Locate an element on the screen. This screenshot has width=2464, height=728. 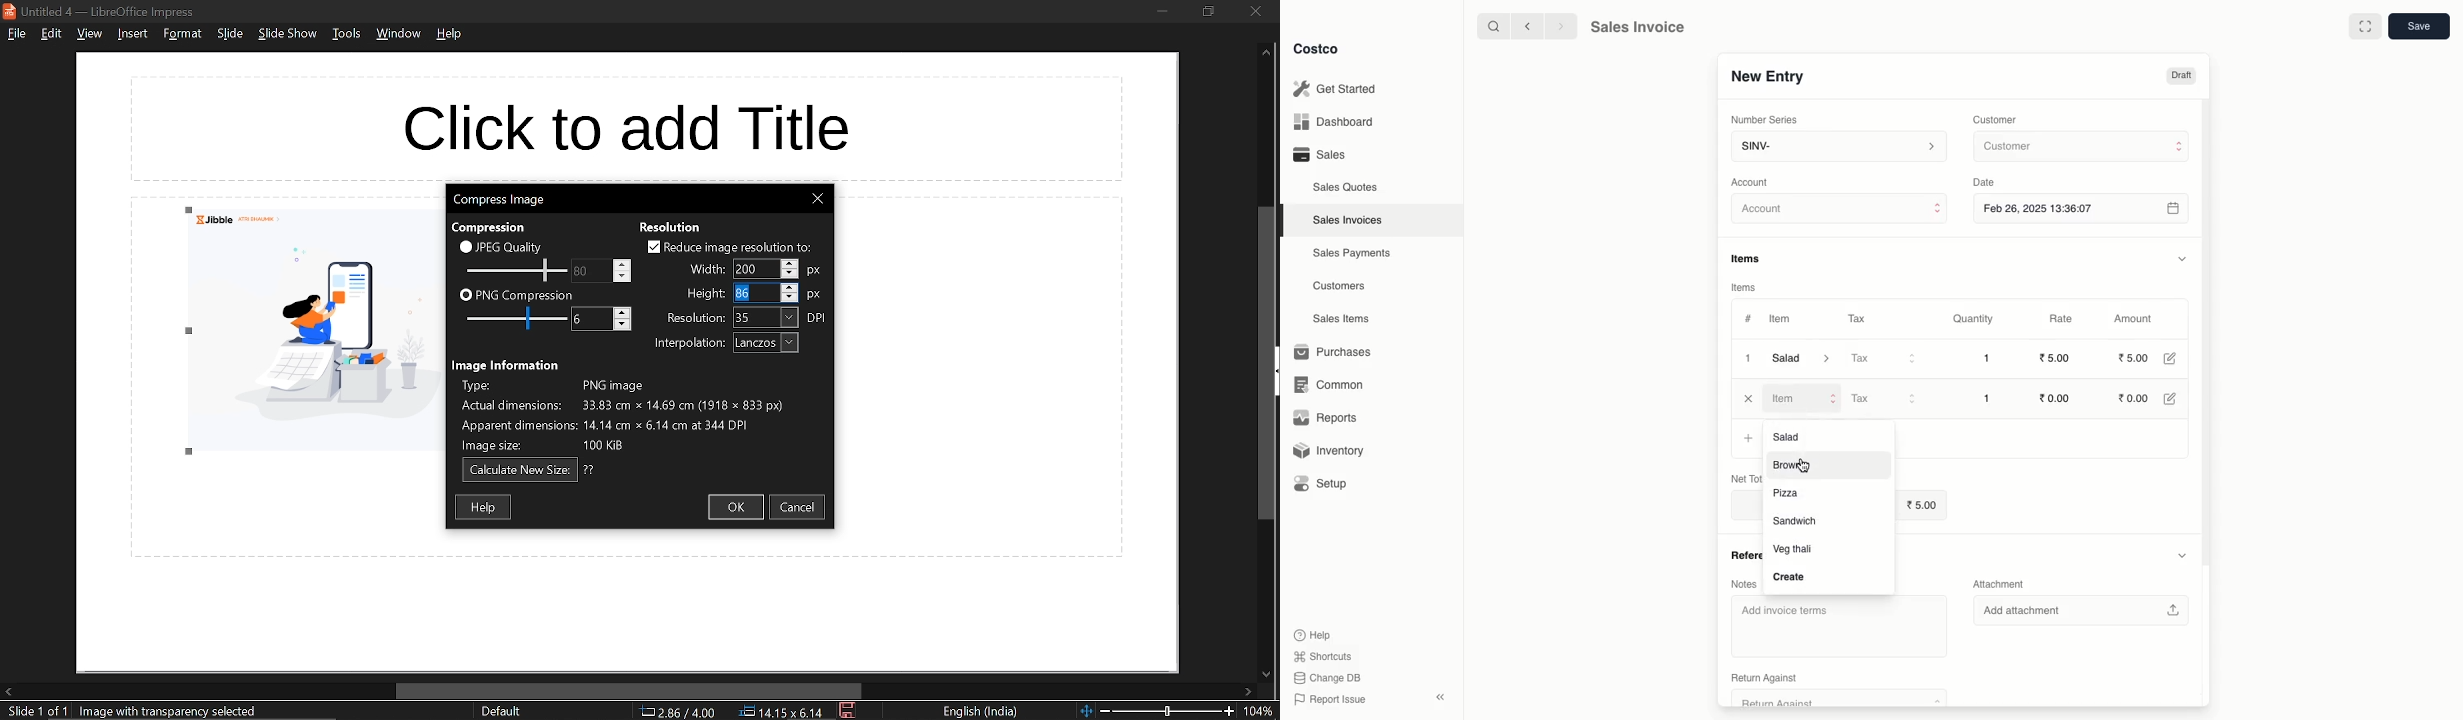
interpolation is located at coordinates (685, 344).